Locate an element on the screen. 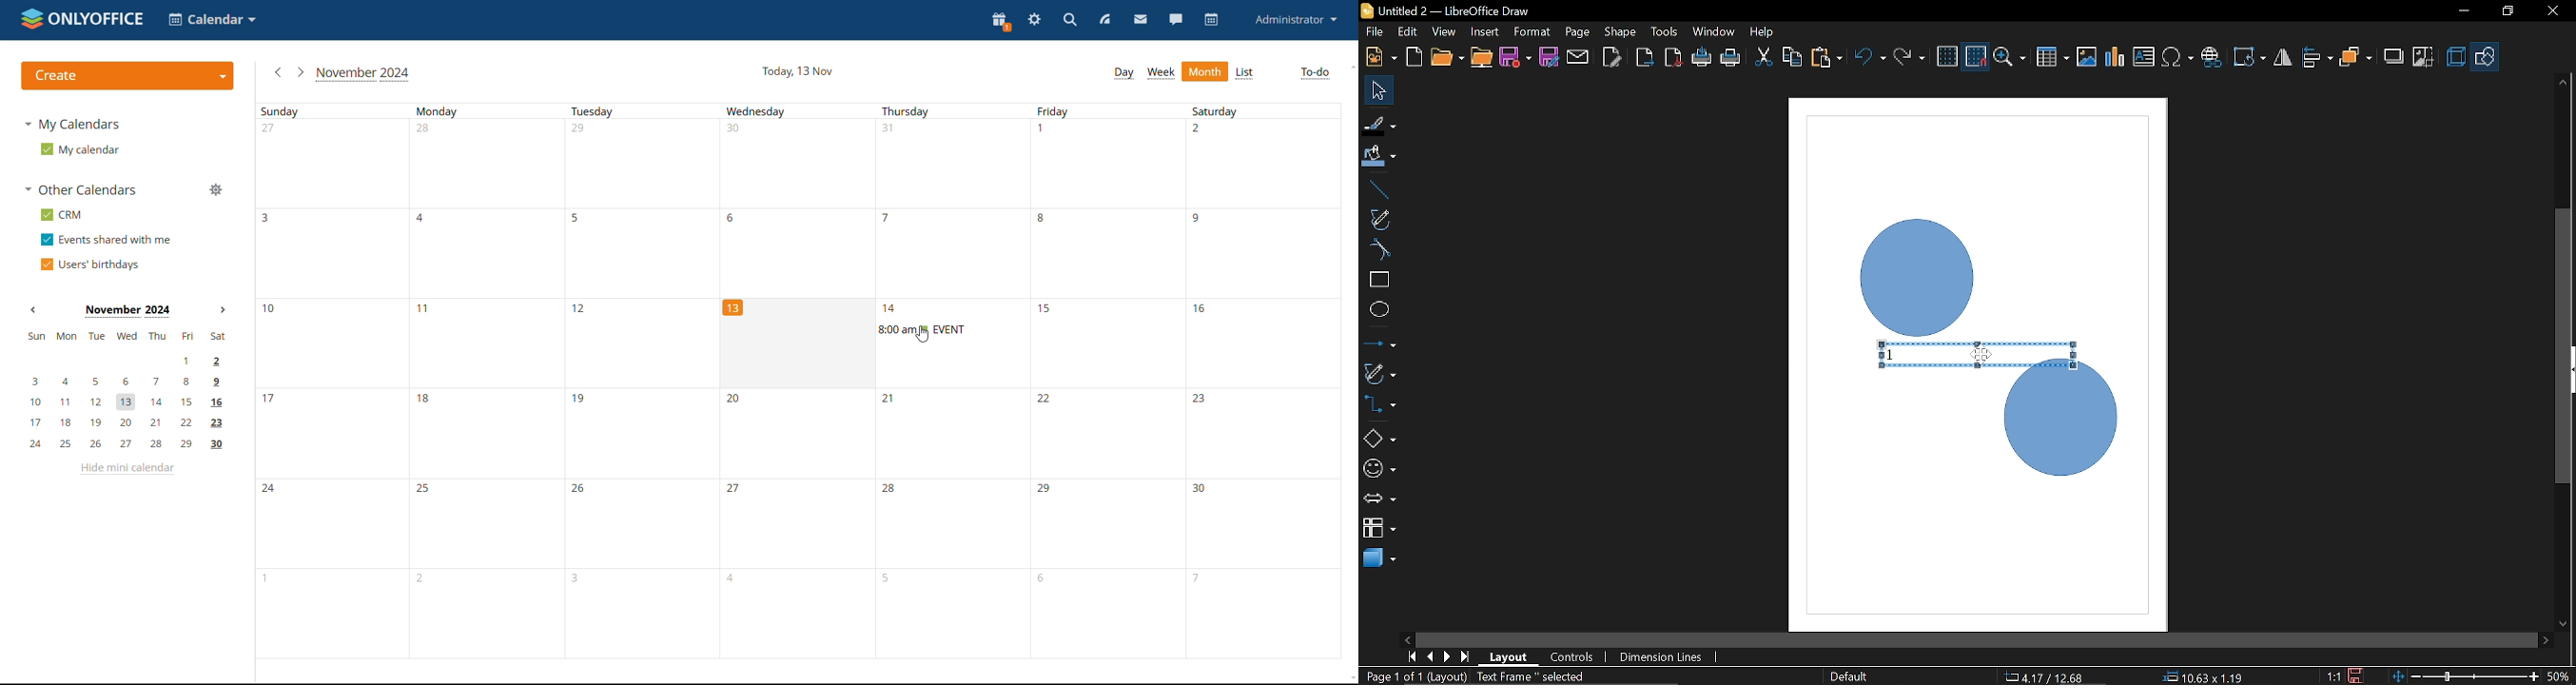 This screenshot has height=700, width=2576. Lines and arrows is located at coordinates (1379, 345).